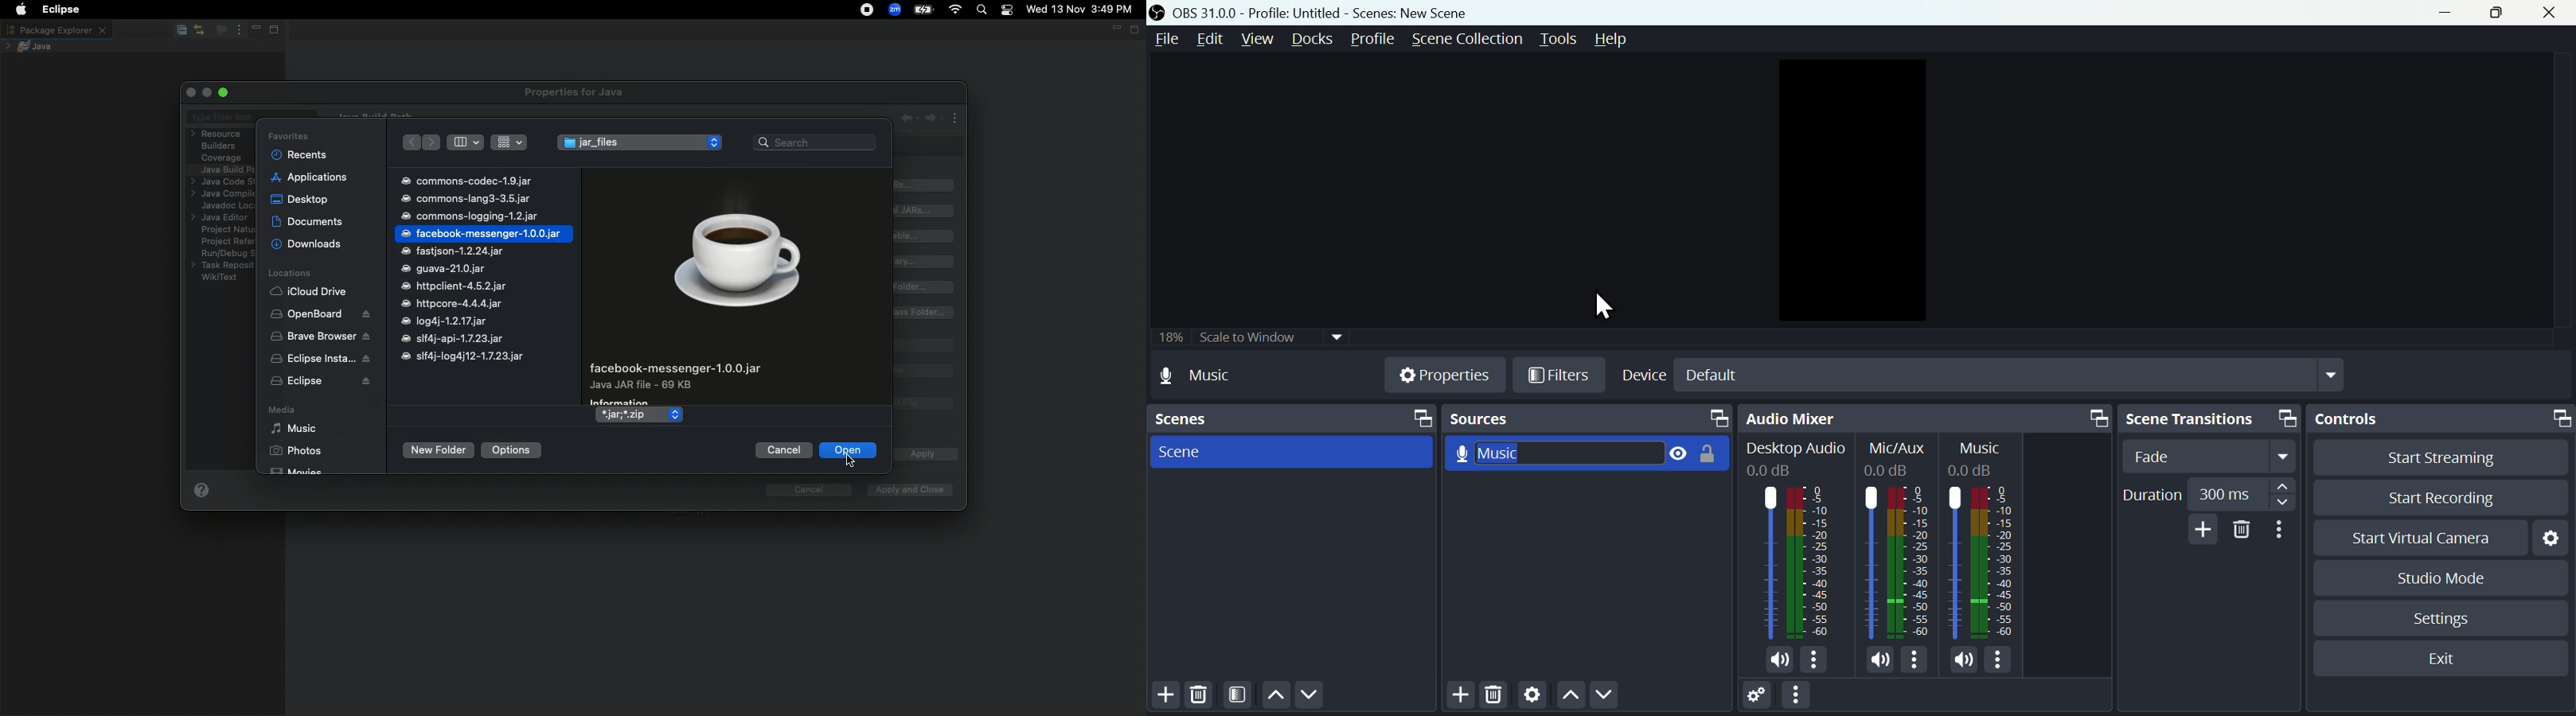 The image size is (2576, 728). Describe the element at coordinates (1586, 420) in the screenshot. I see `Sources` at that location.